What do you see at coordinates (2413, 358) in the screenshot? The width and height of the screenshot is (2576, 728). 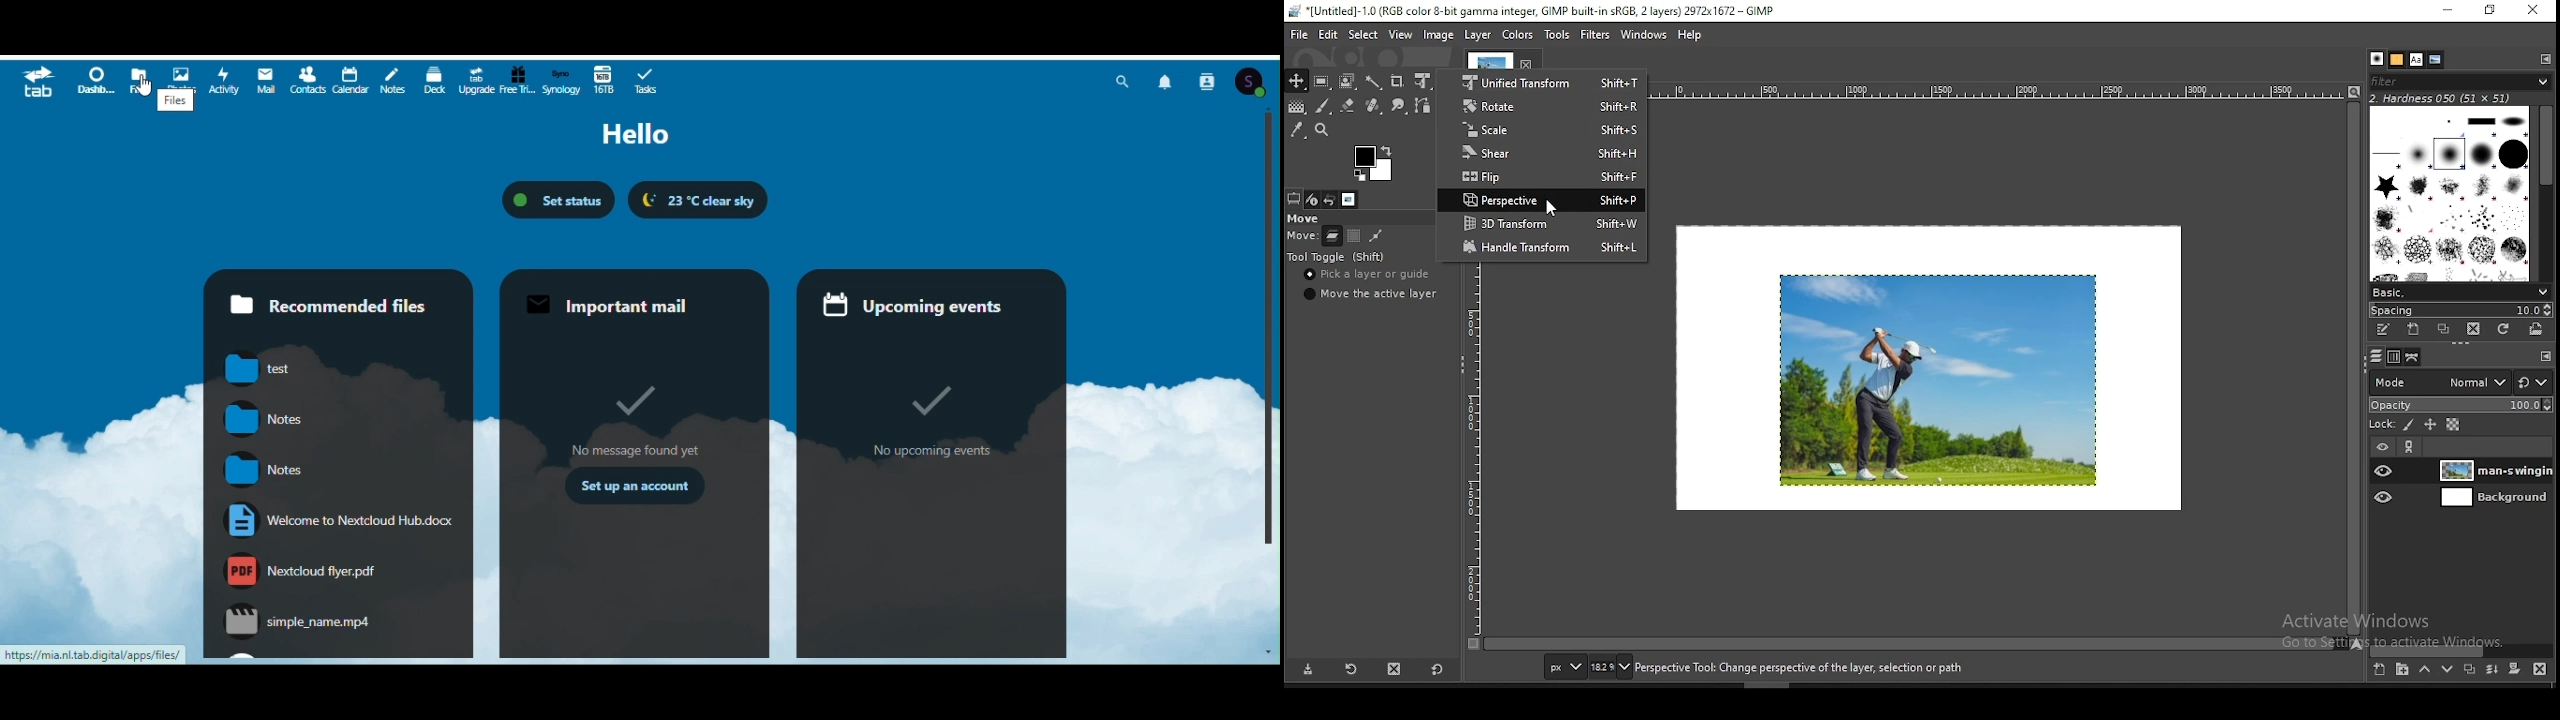 I see `paths` at bounding box center [2413, 358].